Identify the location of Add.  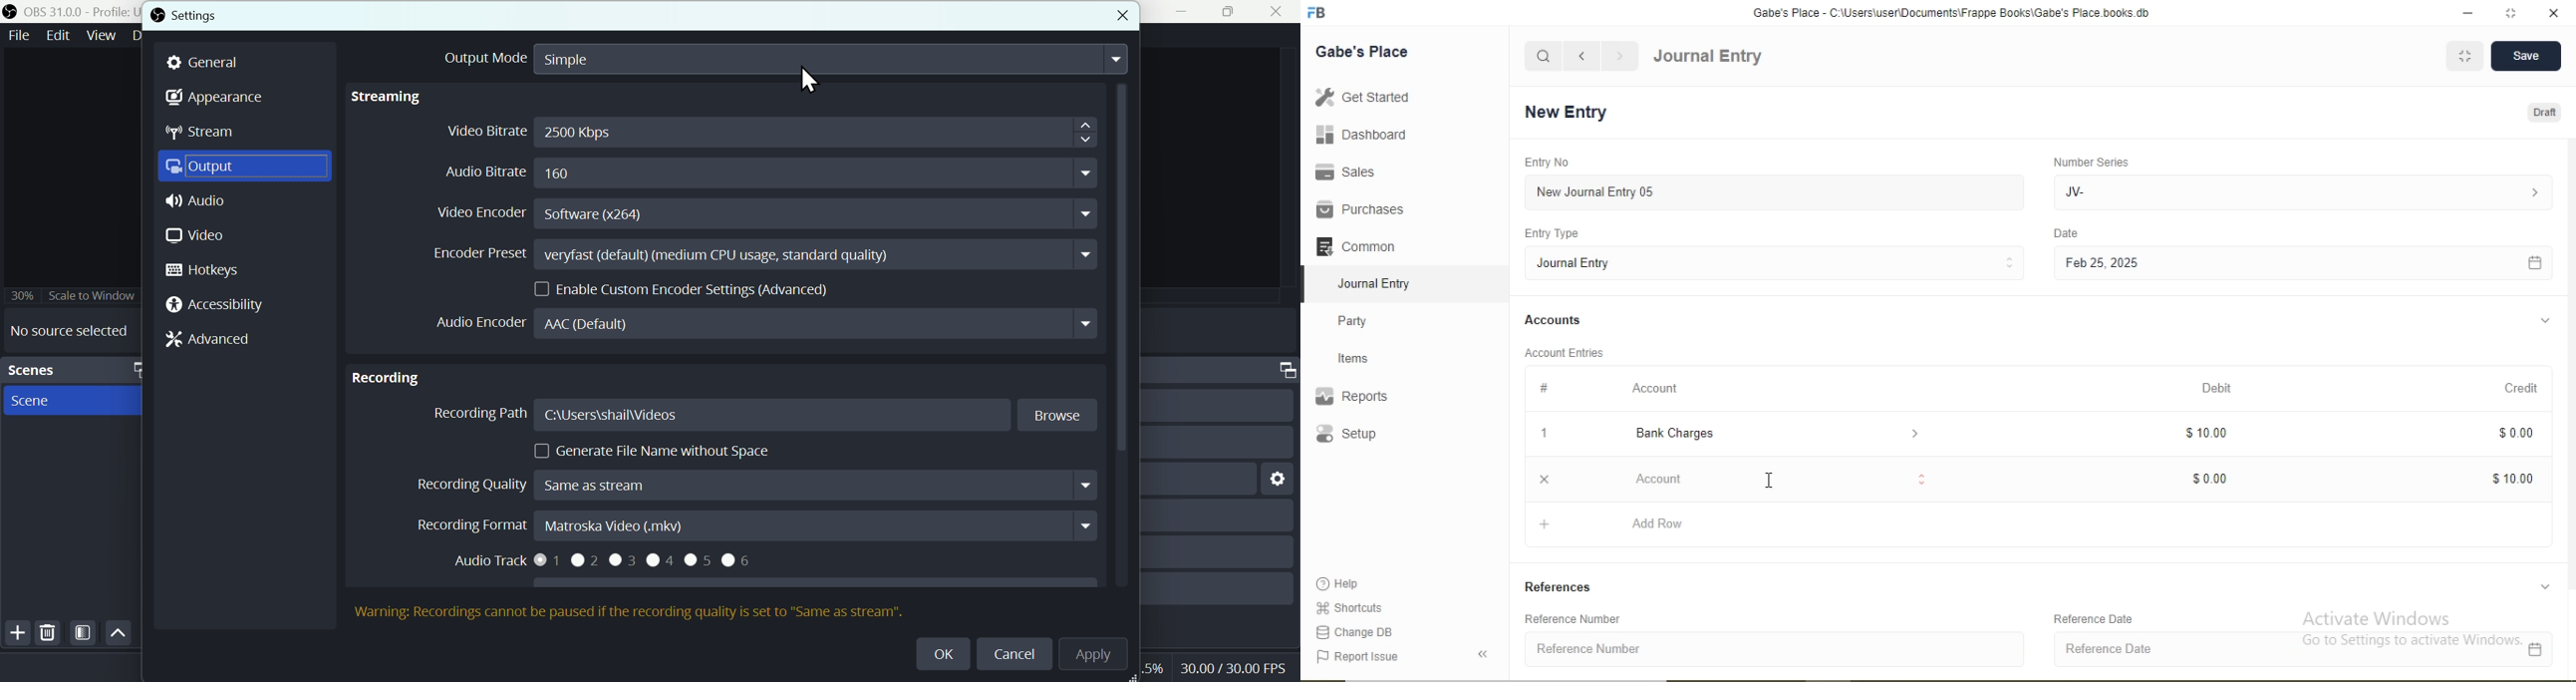
(16, 633).